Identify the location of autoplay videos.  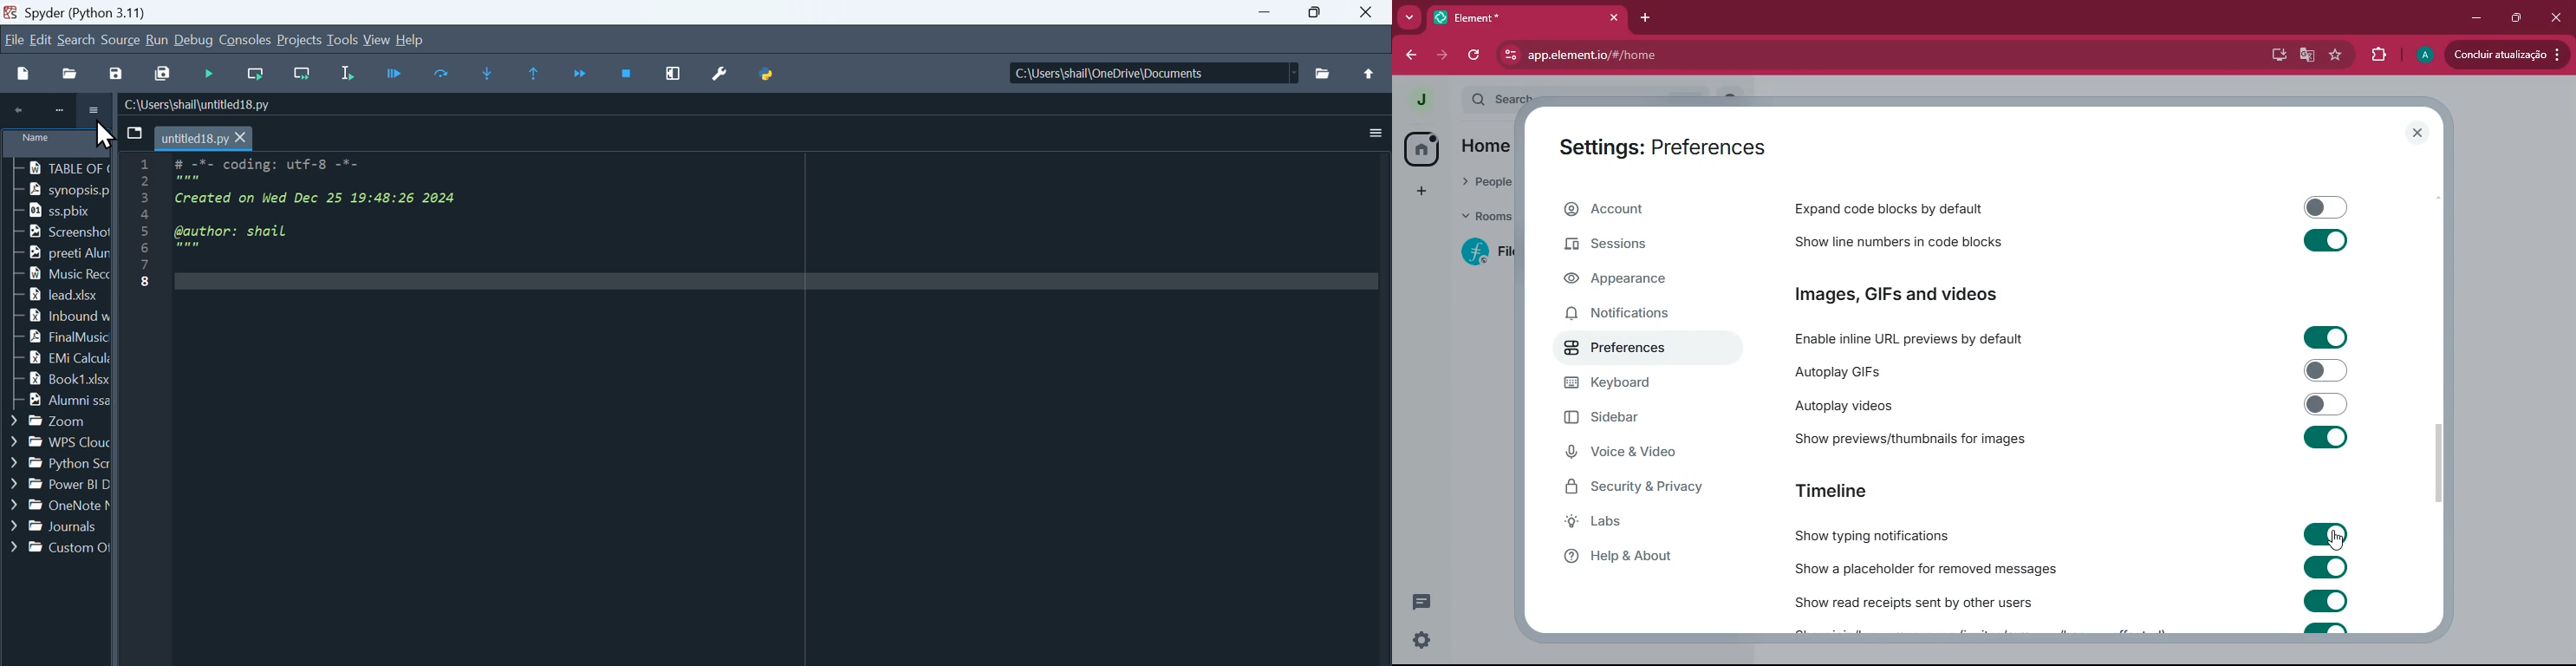
(1870, 406).